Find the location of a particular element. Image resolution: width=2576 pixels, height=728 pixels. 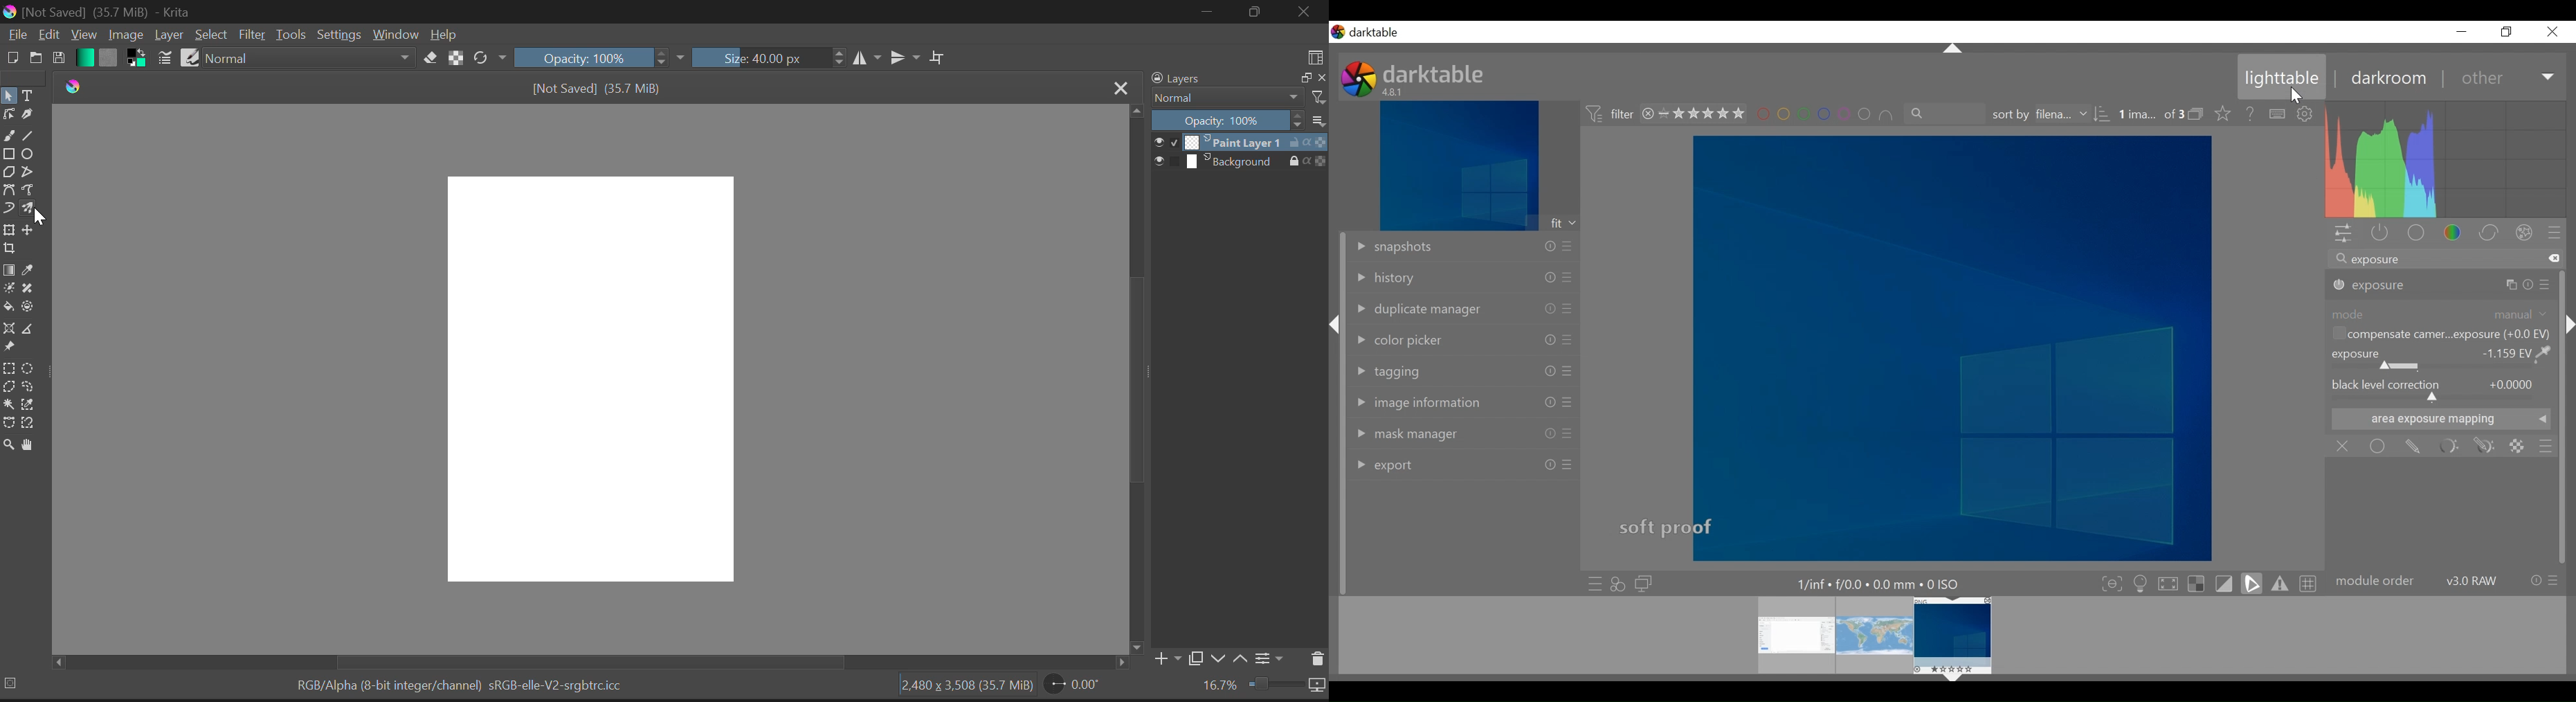

expand/collapse grouped images is located at coordinates (2196, 114).